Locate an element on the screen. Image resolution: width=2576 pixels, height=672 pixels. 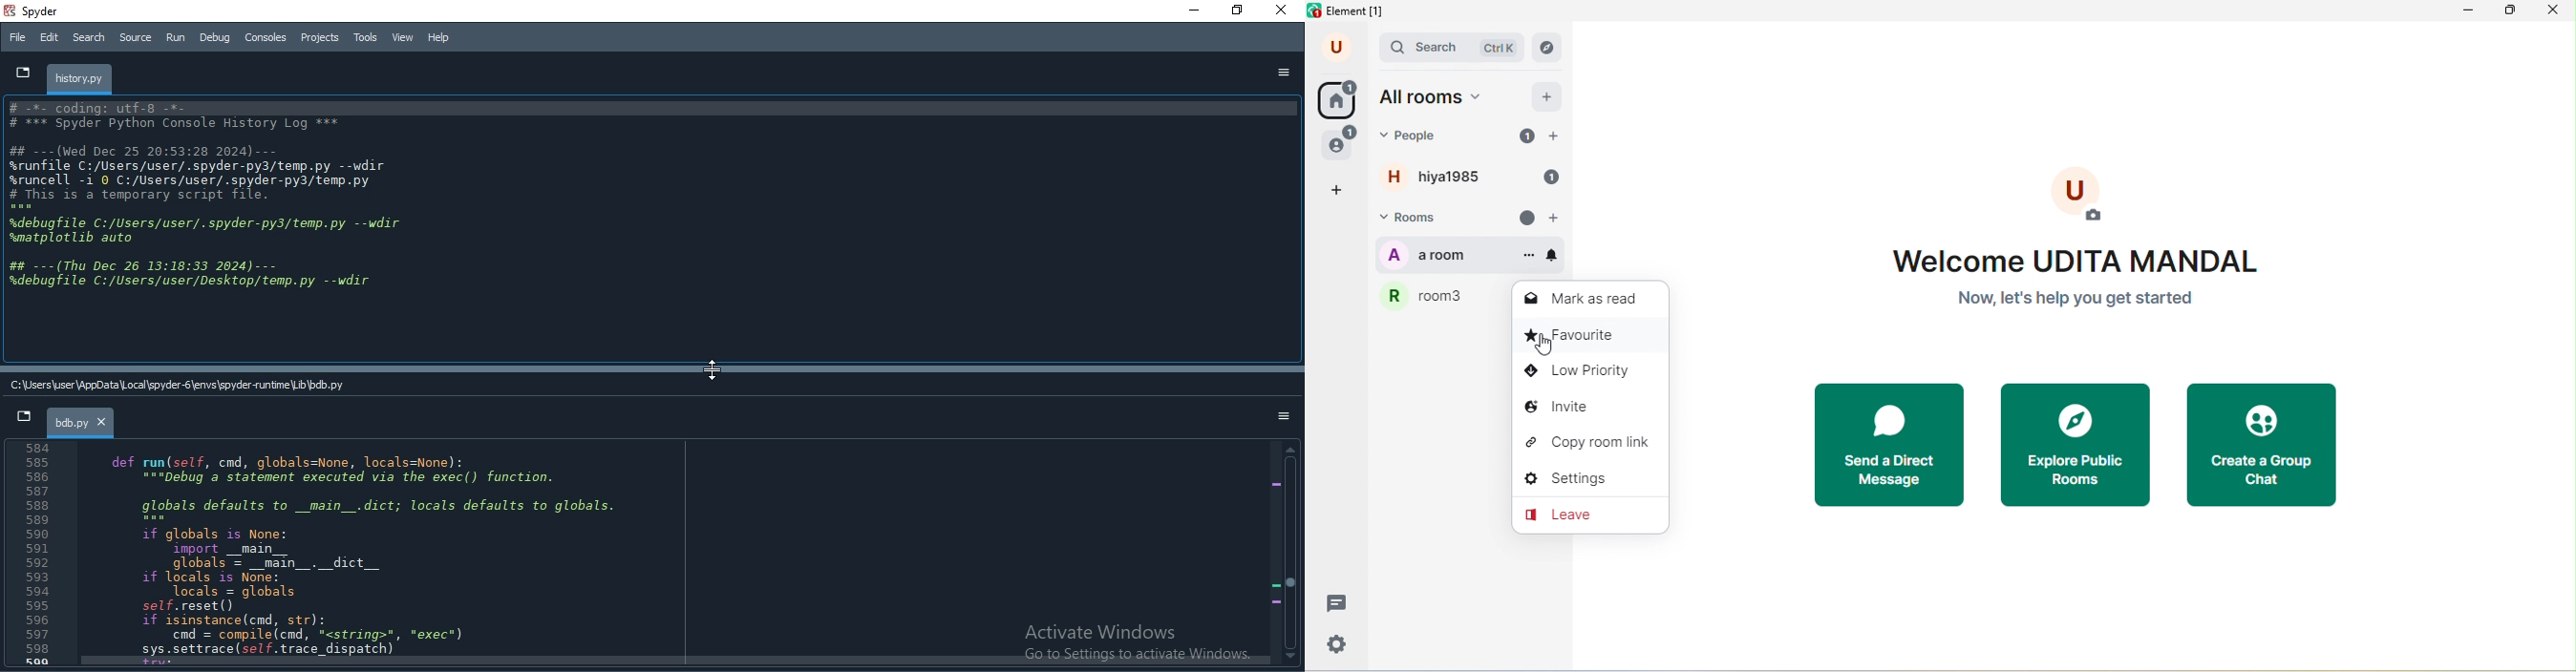
File  is located at coordinates (17, 36).